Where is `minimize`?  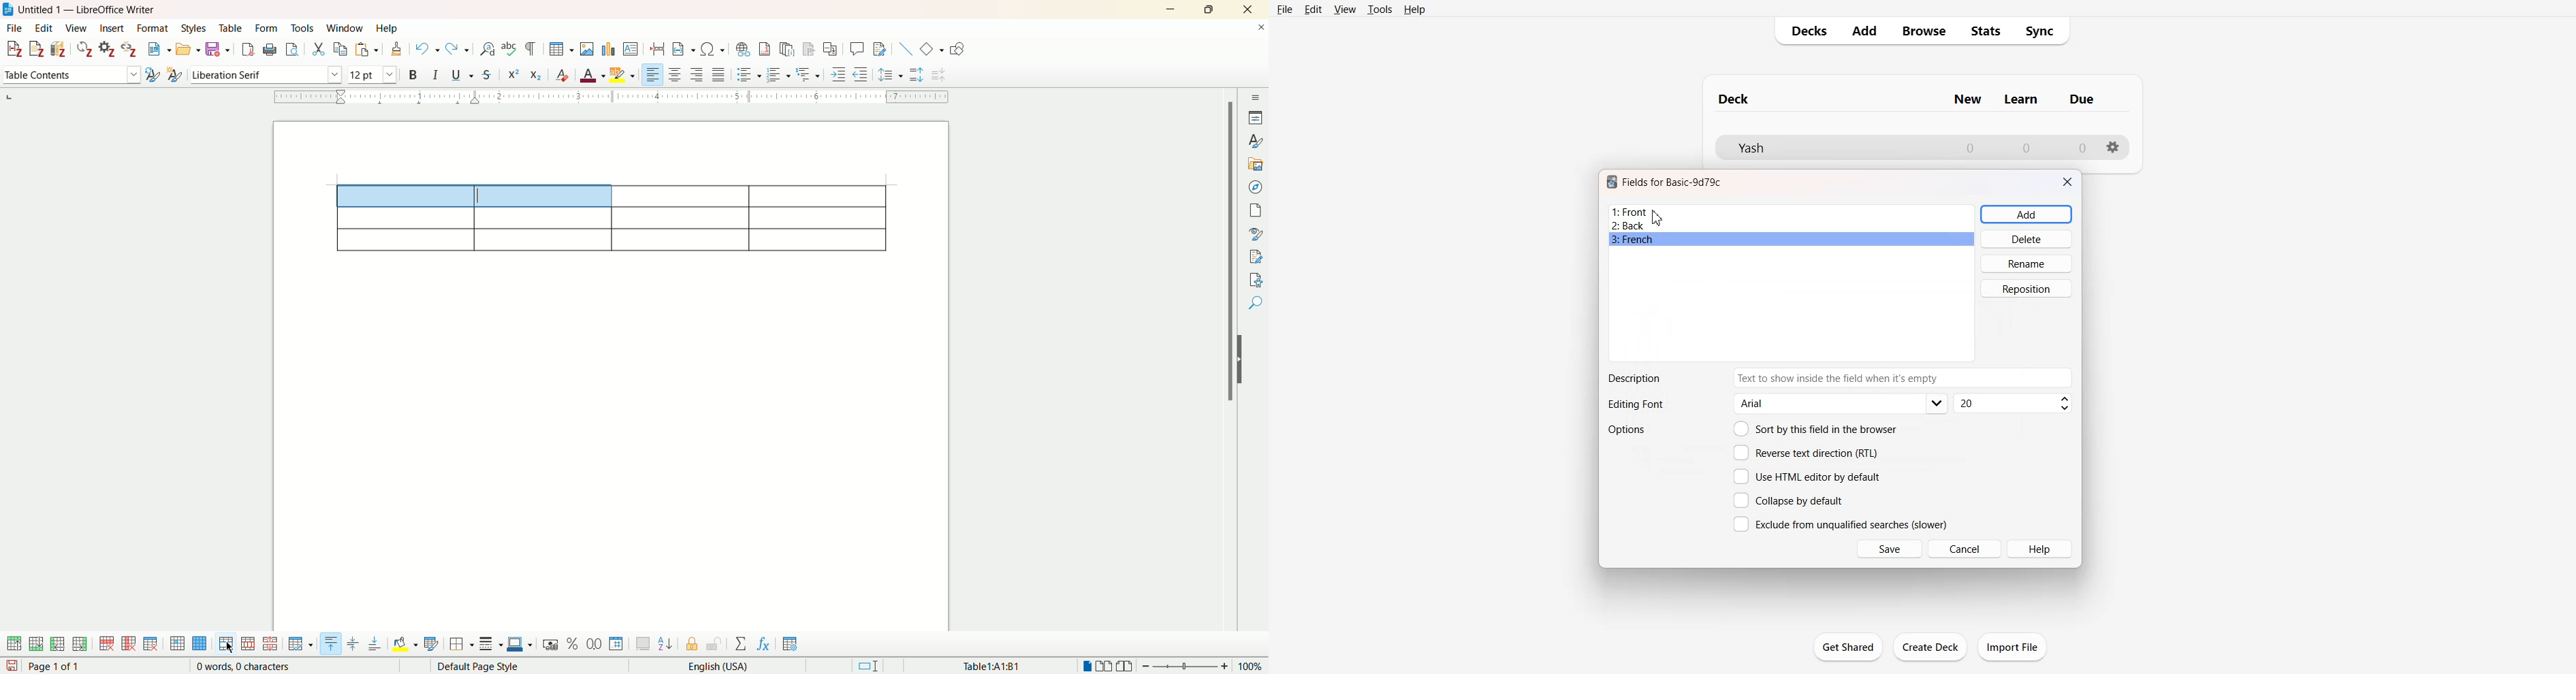
minimize is located at coordinates (1166, 11).